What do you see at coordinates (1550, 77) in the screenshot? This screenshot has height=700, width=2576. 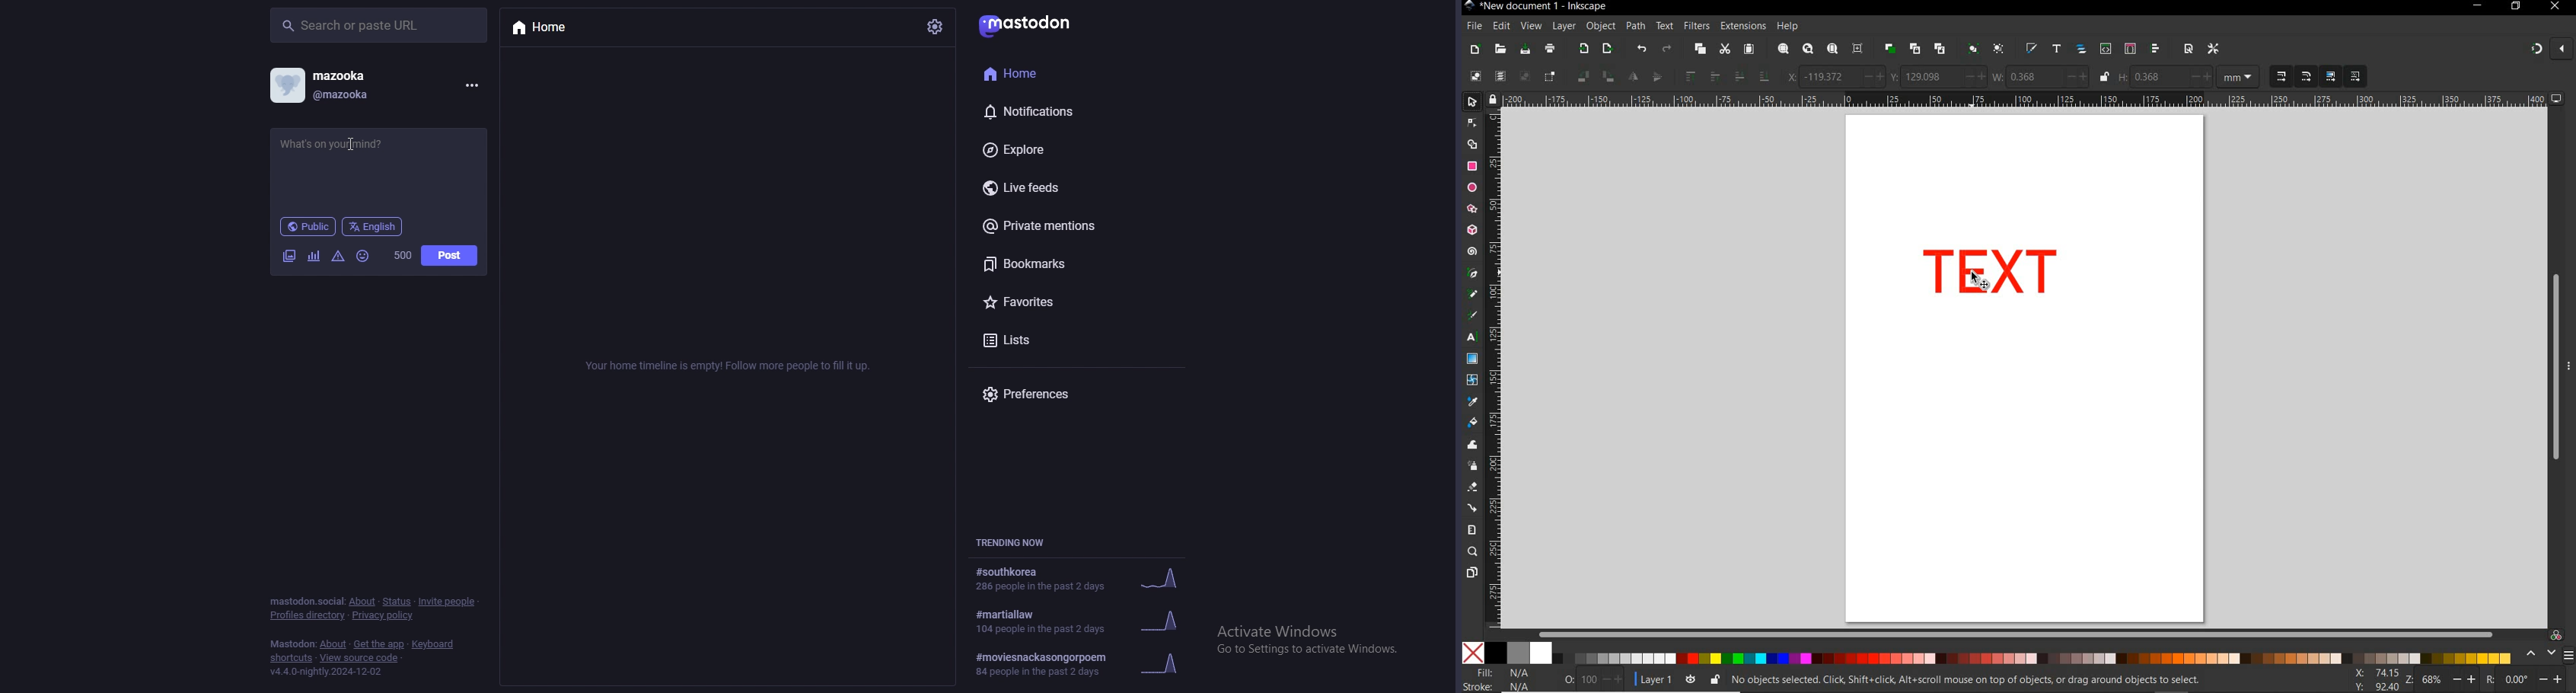 I see `TOGGLE SELECTIONBOX` at bounding box center [1550, 77].